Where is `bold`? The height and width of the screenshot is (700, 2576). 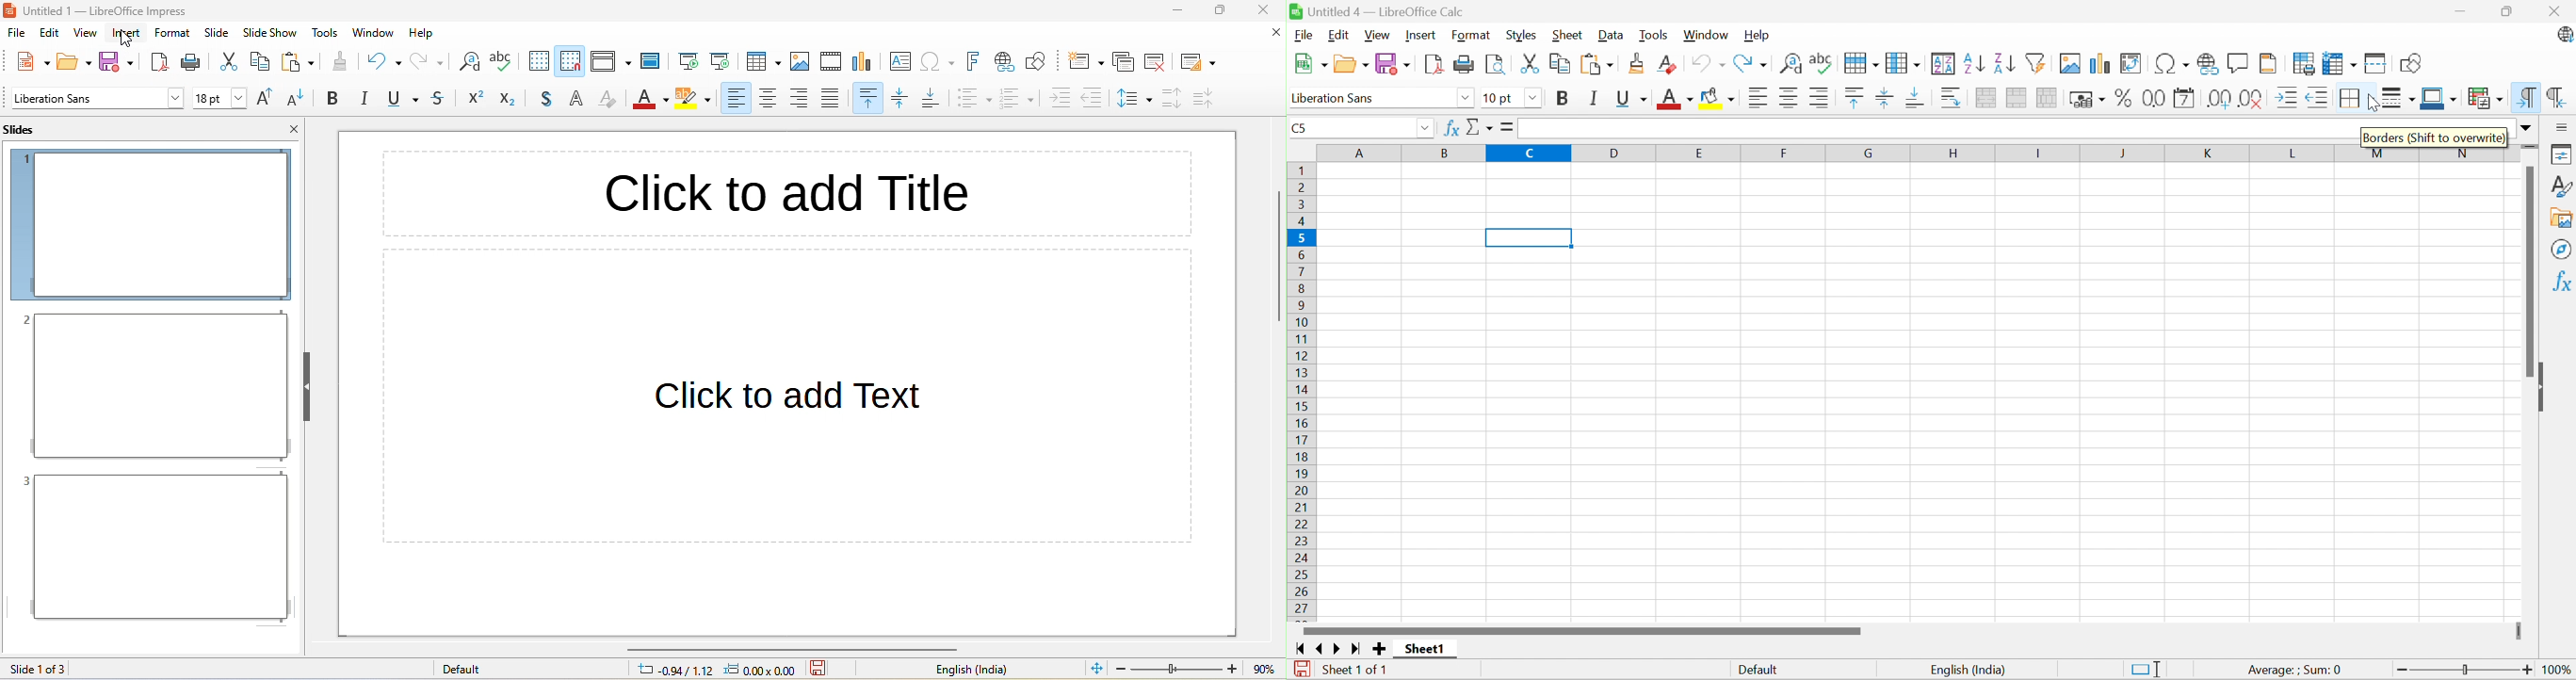
bold is located at coordinates (332, 99).